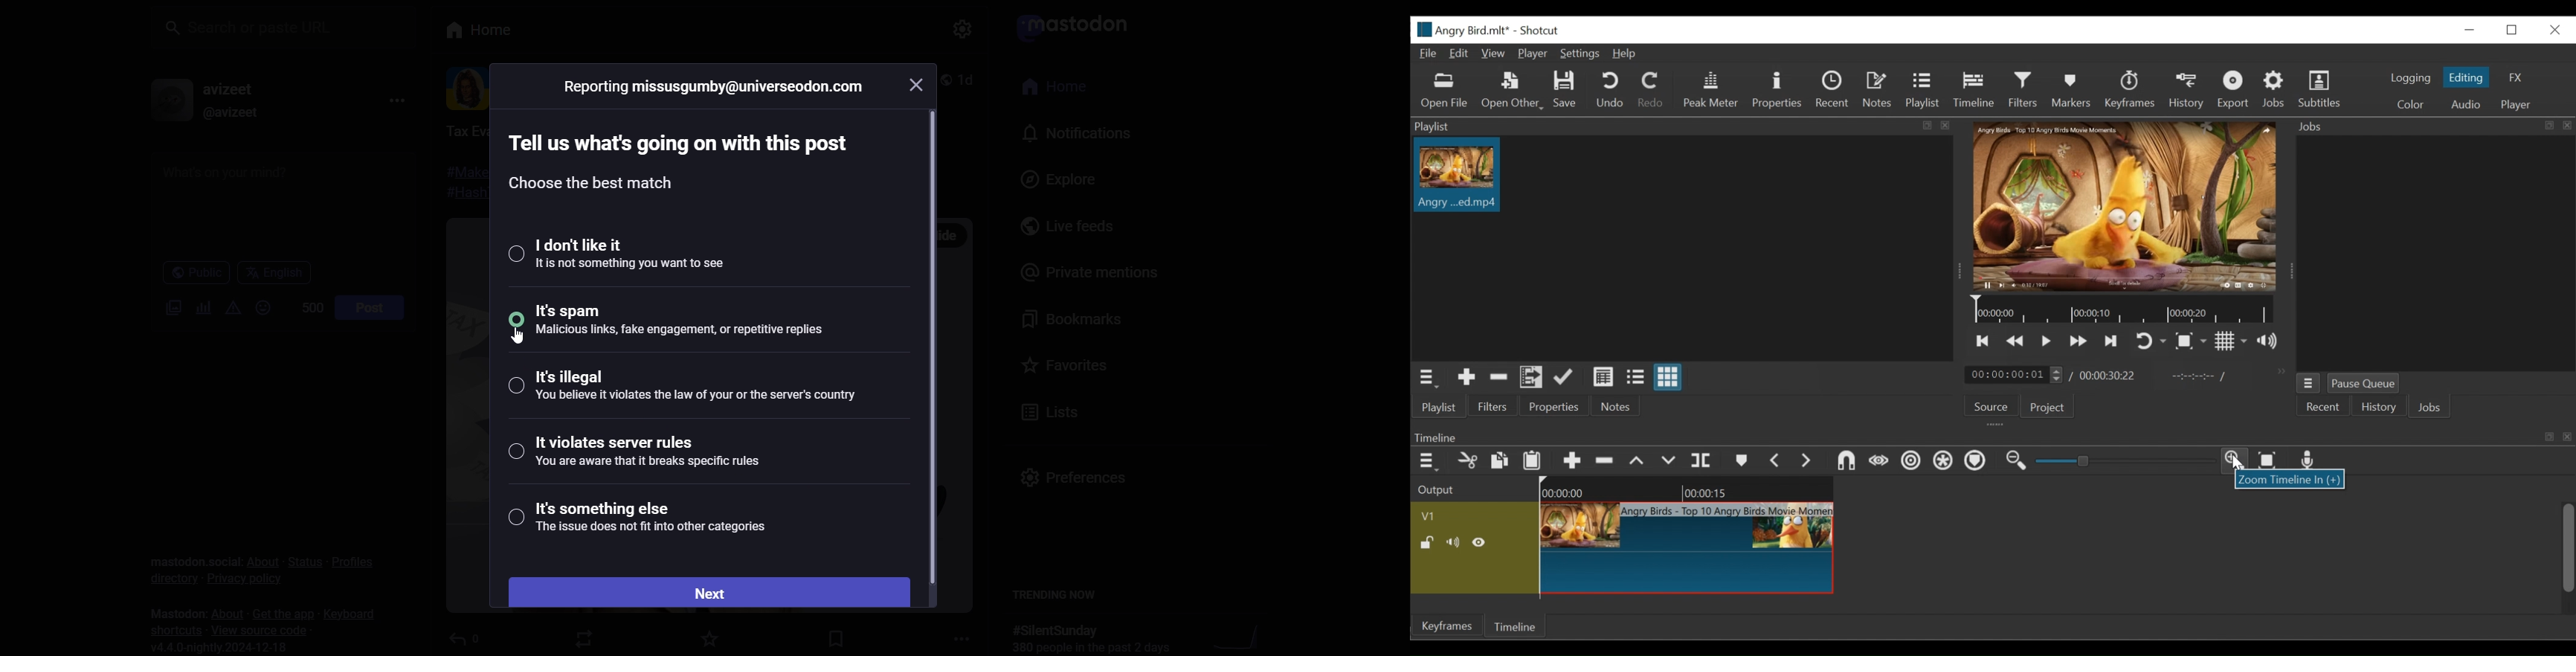 The width and height of the screenshot is (2576, 672). Describe the element at coordinates (1667, 461) in the screenshot. I see `Overwrite` at that location.